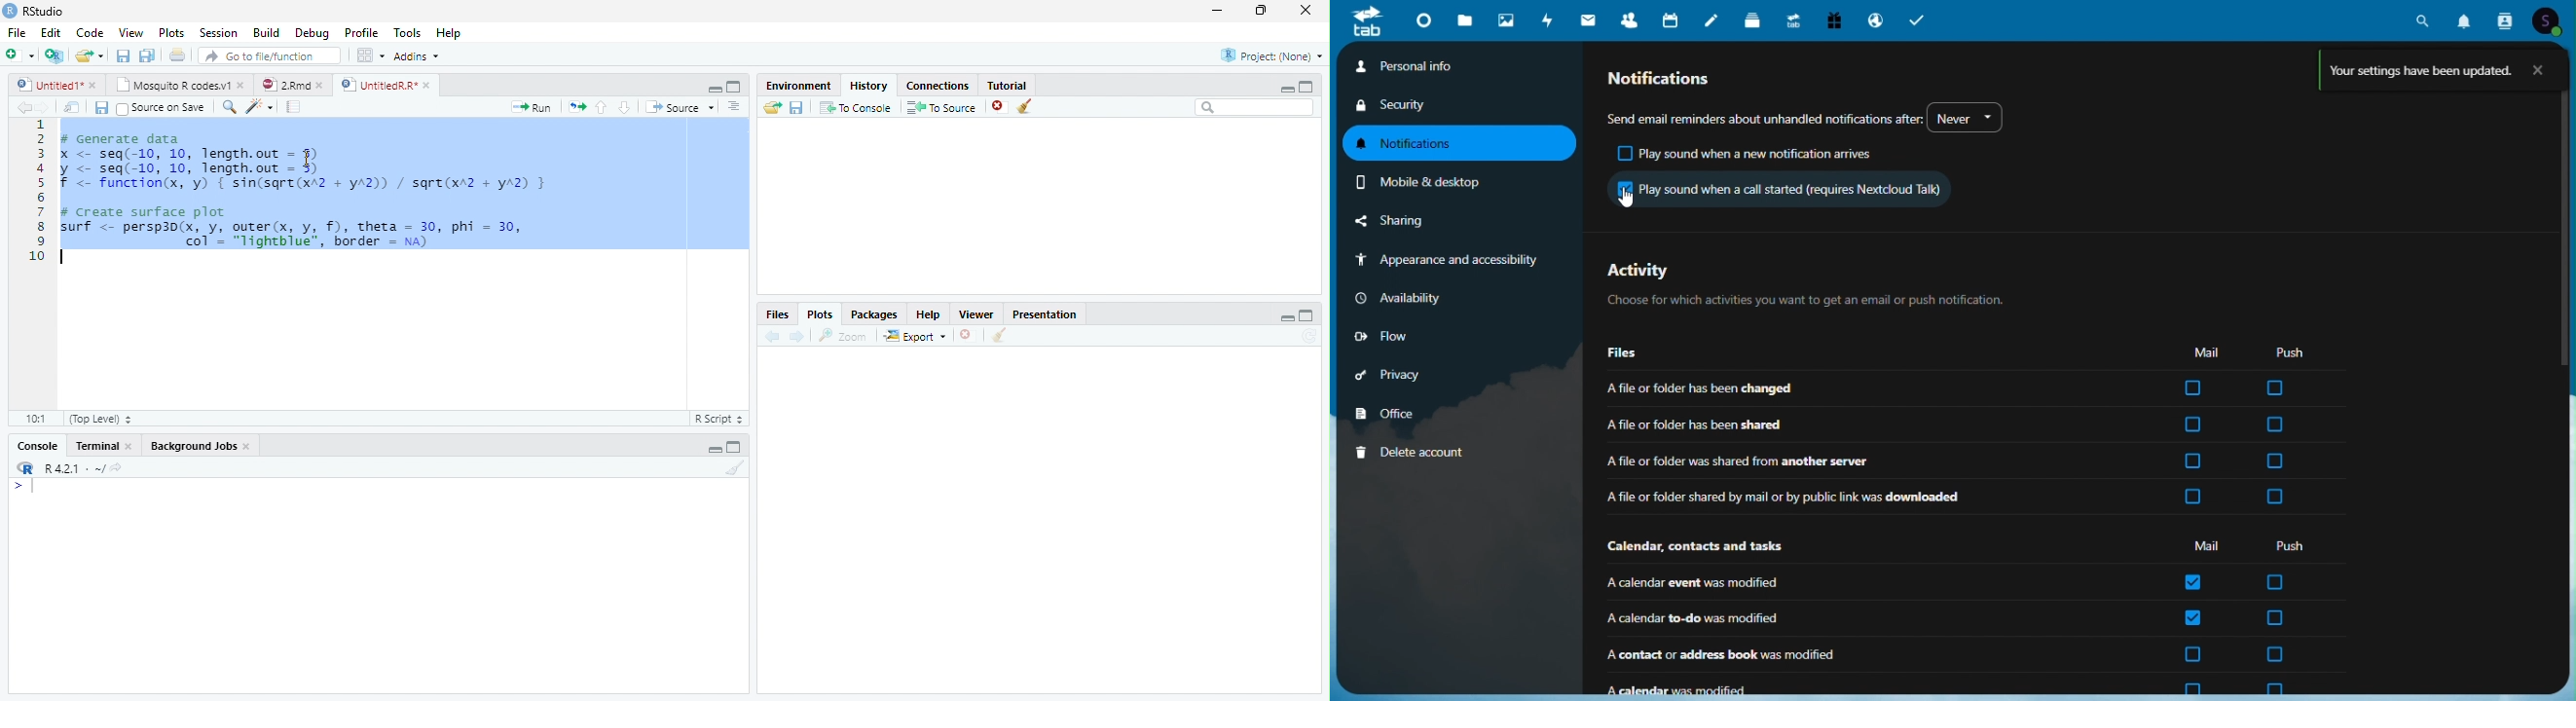  I want to click on Go forward to next source location, so click(44, 108).